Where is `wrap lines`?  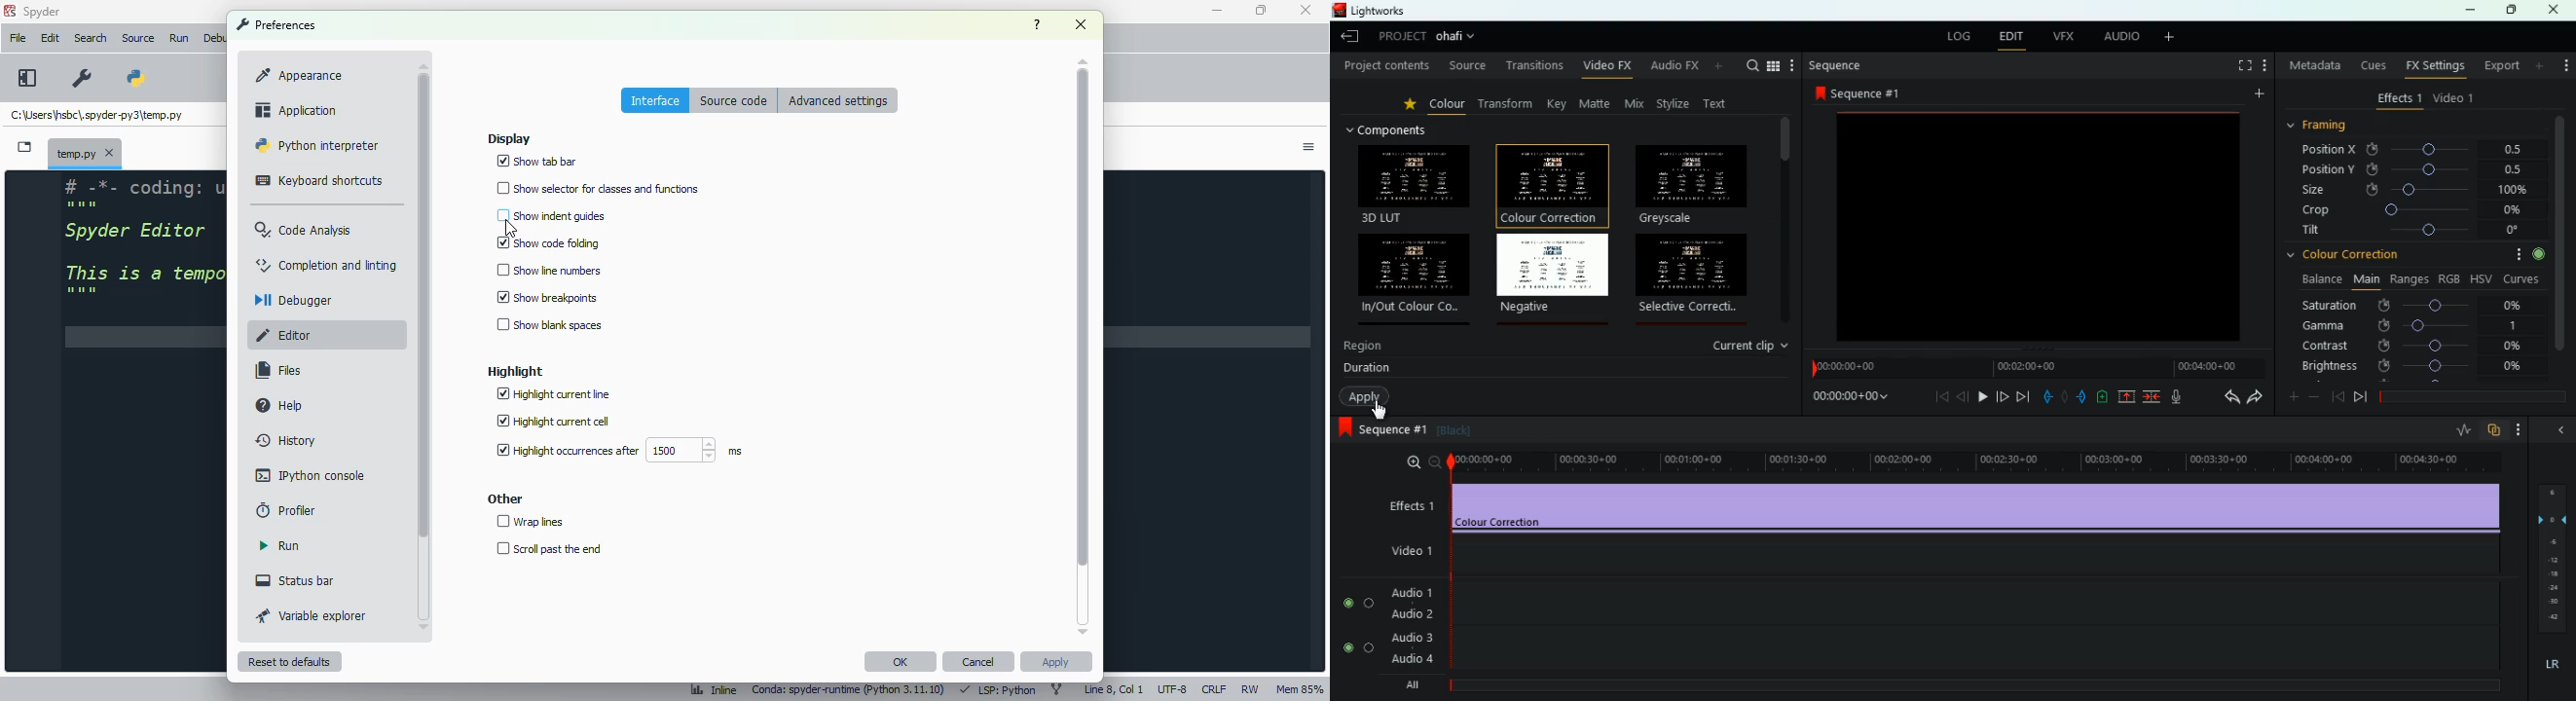 wrap lines is located at coordinates (532, 521).